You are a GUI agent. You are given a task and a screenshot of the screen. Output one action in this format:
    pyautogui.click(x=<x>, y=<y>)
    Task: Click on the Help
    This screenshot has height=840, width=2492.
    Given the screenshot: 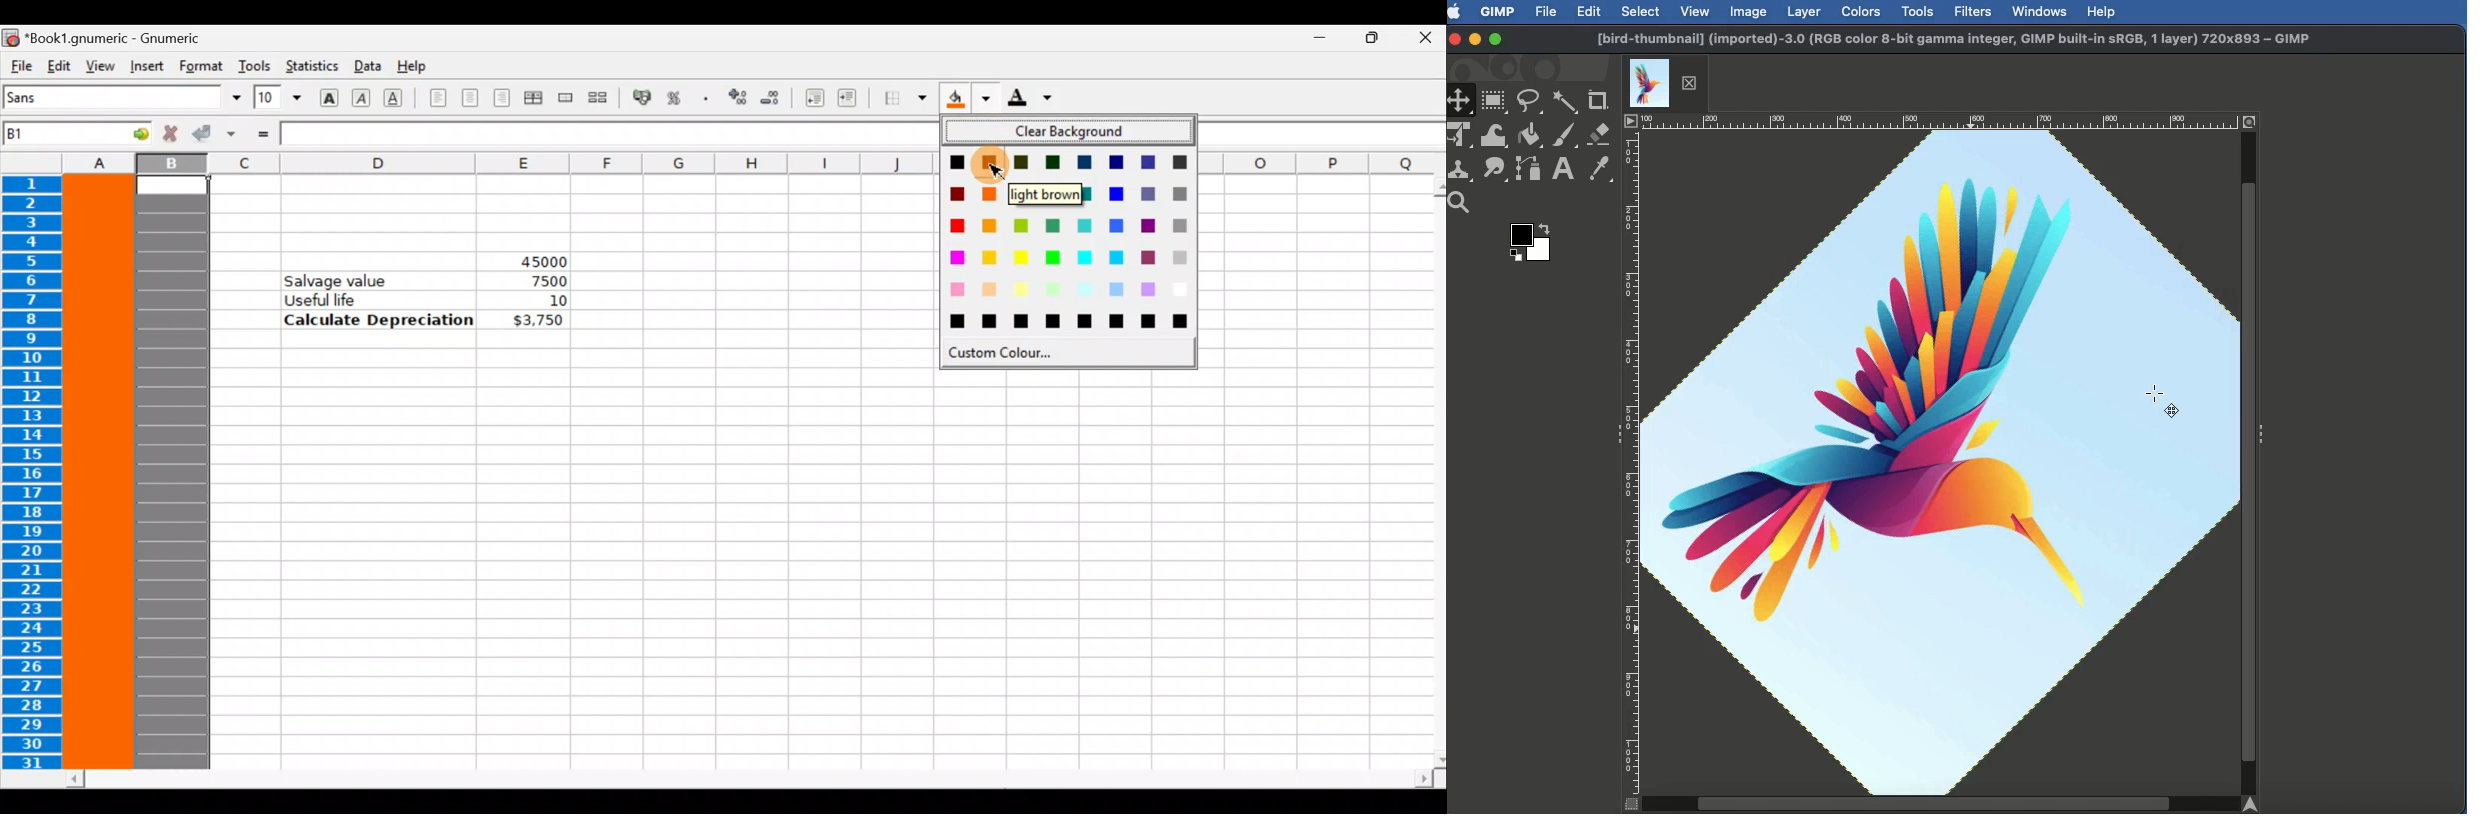 What is the action you would take?
    pyautogui.click(x=417, y=67)
    